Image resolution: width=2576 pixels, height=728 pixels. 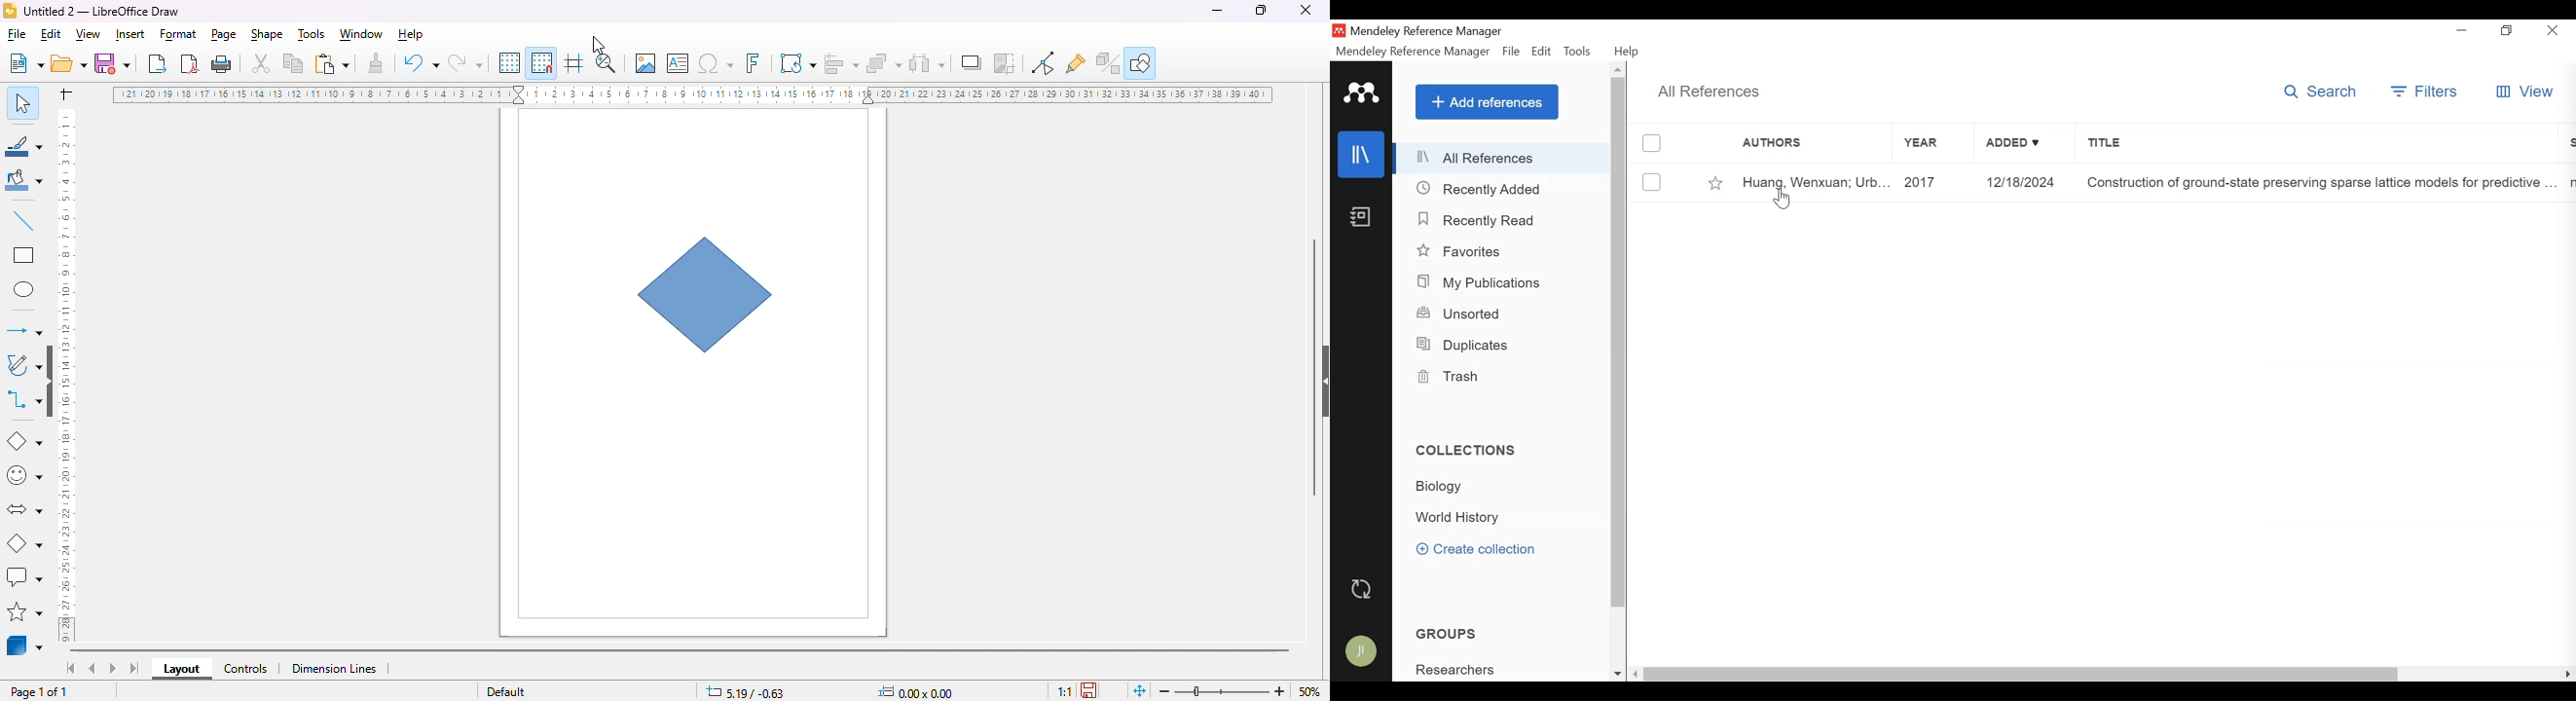 I want to click on toggle extrusion, so click(x=1108, y=62).